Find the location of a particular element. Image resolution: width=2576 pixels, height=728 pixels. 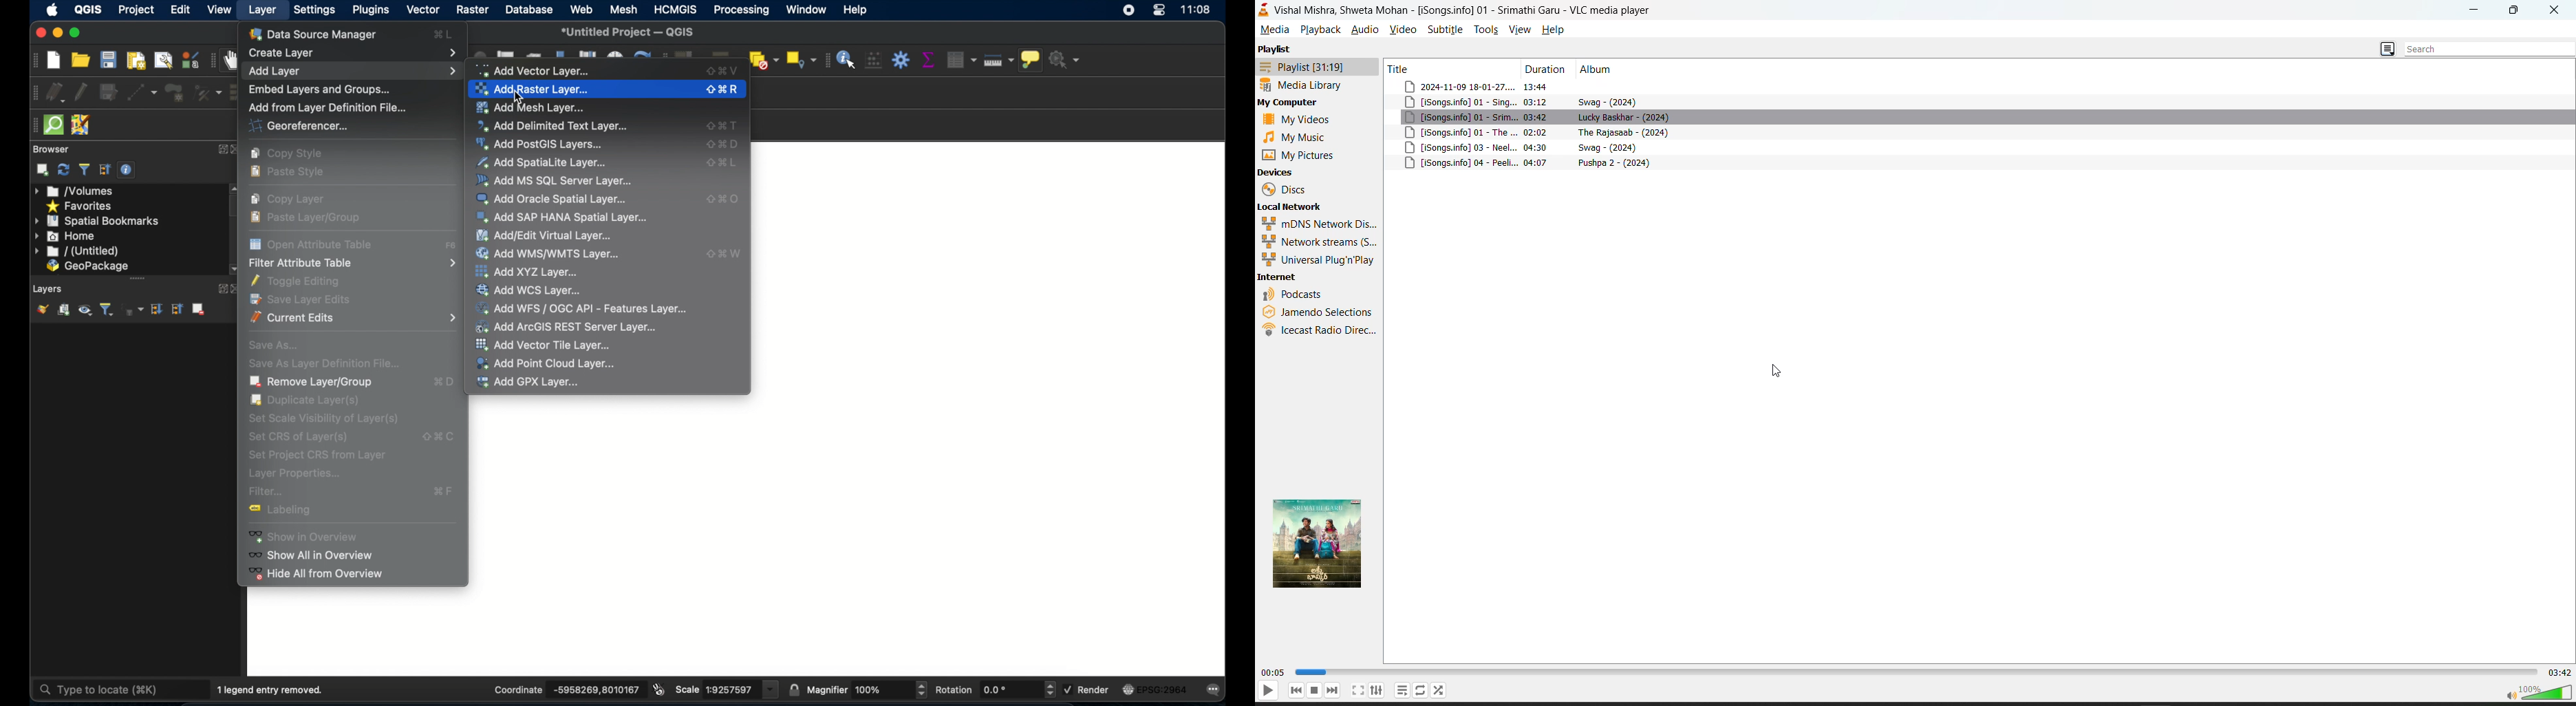

scroll box is located at coordinates (237, 207).